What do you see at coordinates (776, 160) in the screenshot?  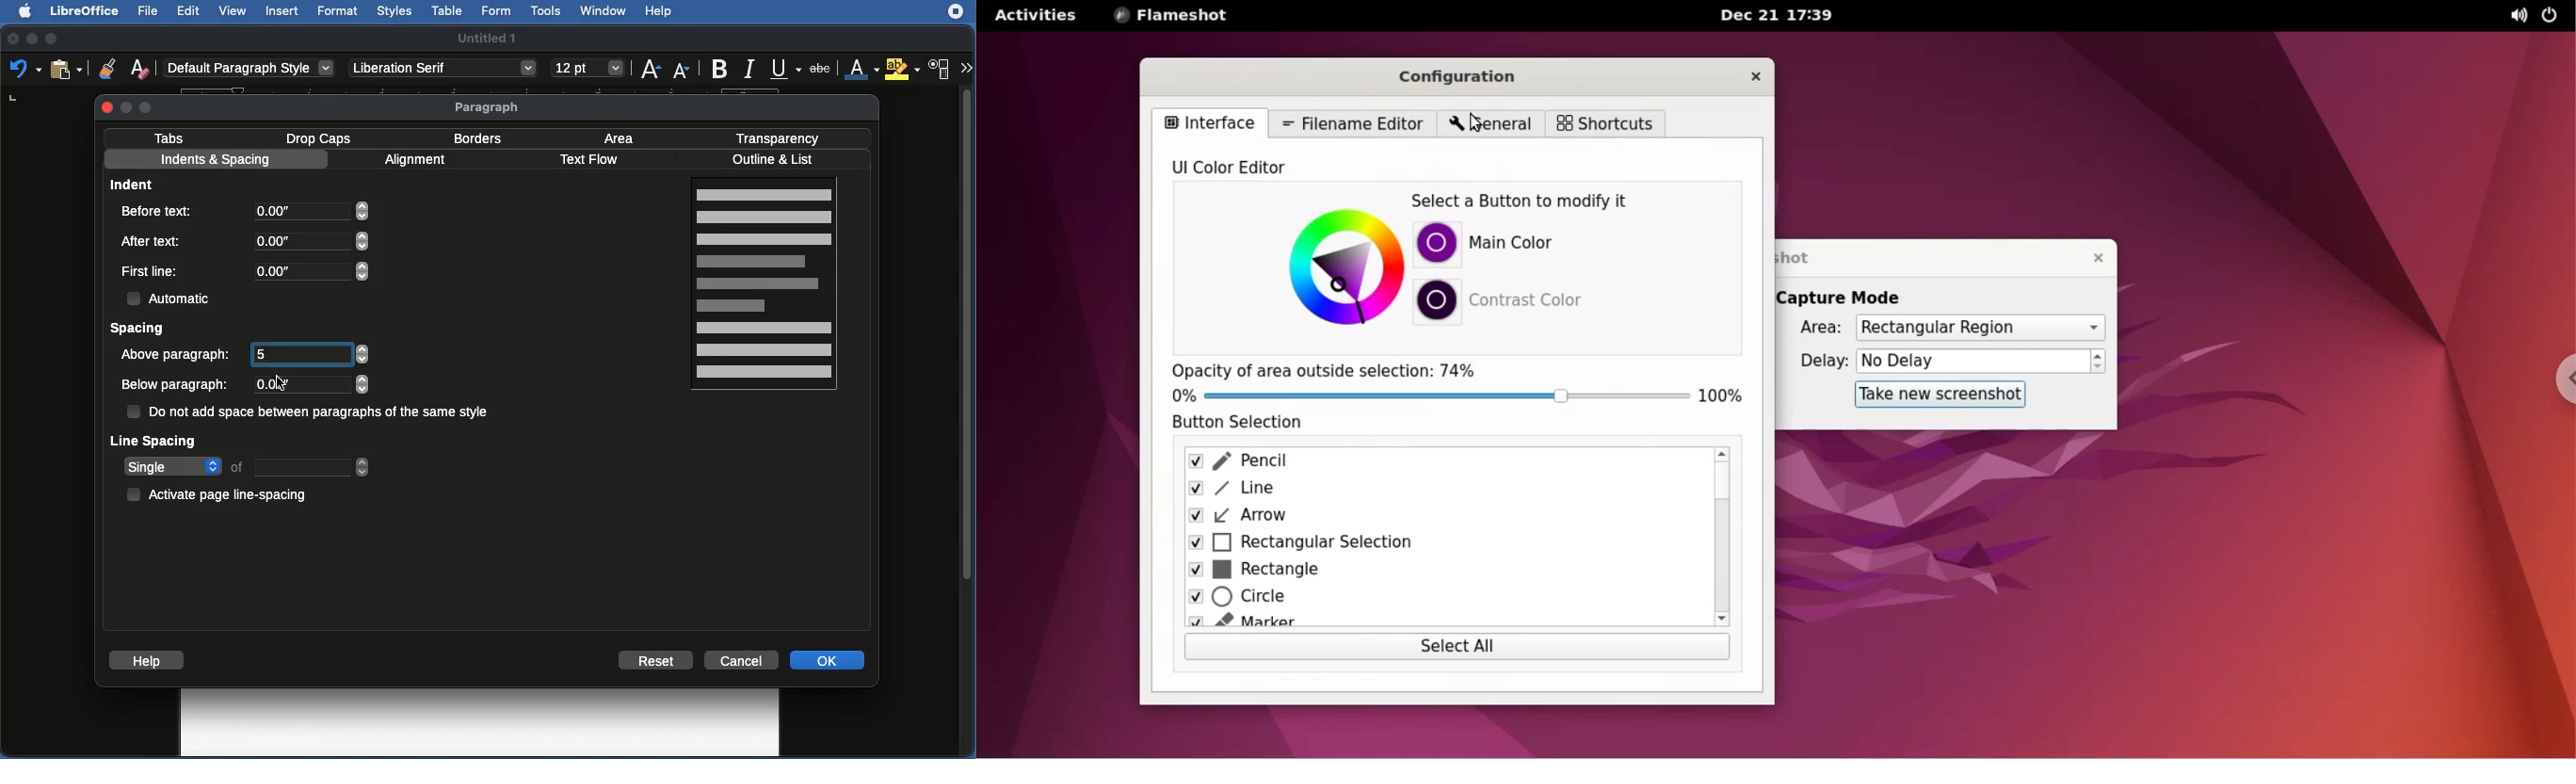 I see `Outline and list` at bounding box center [776, 160].